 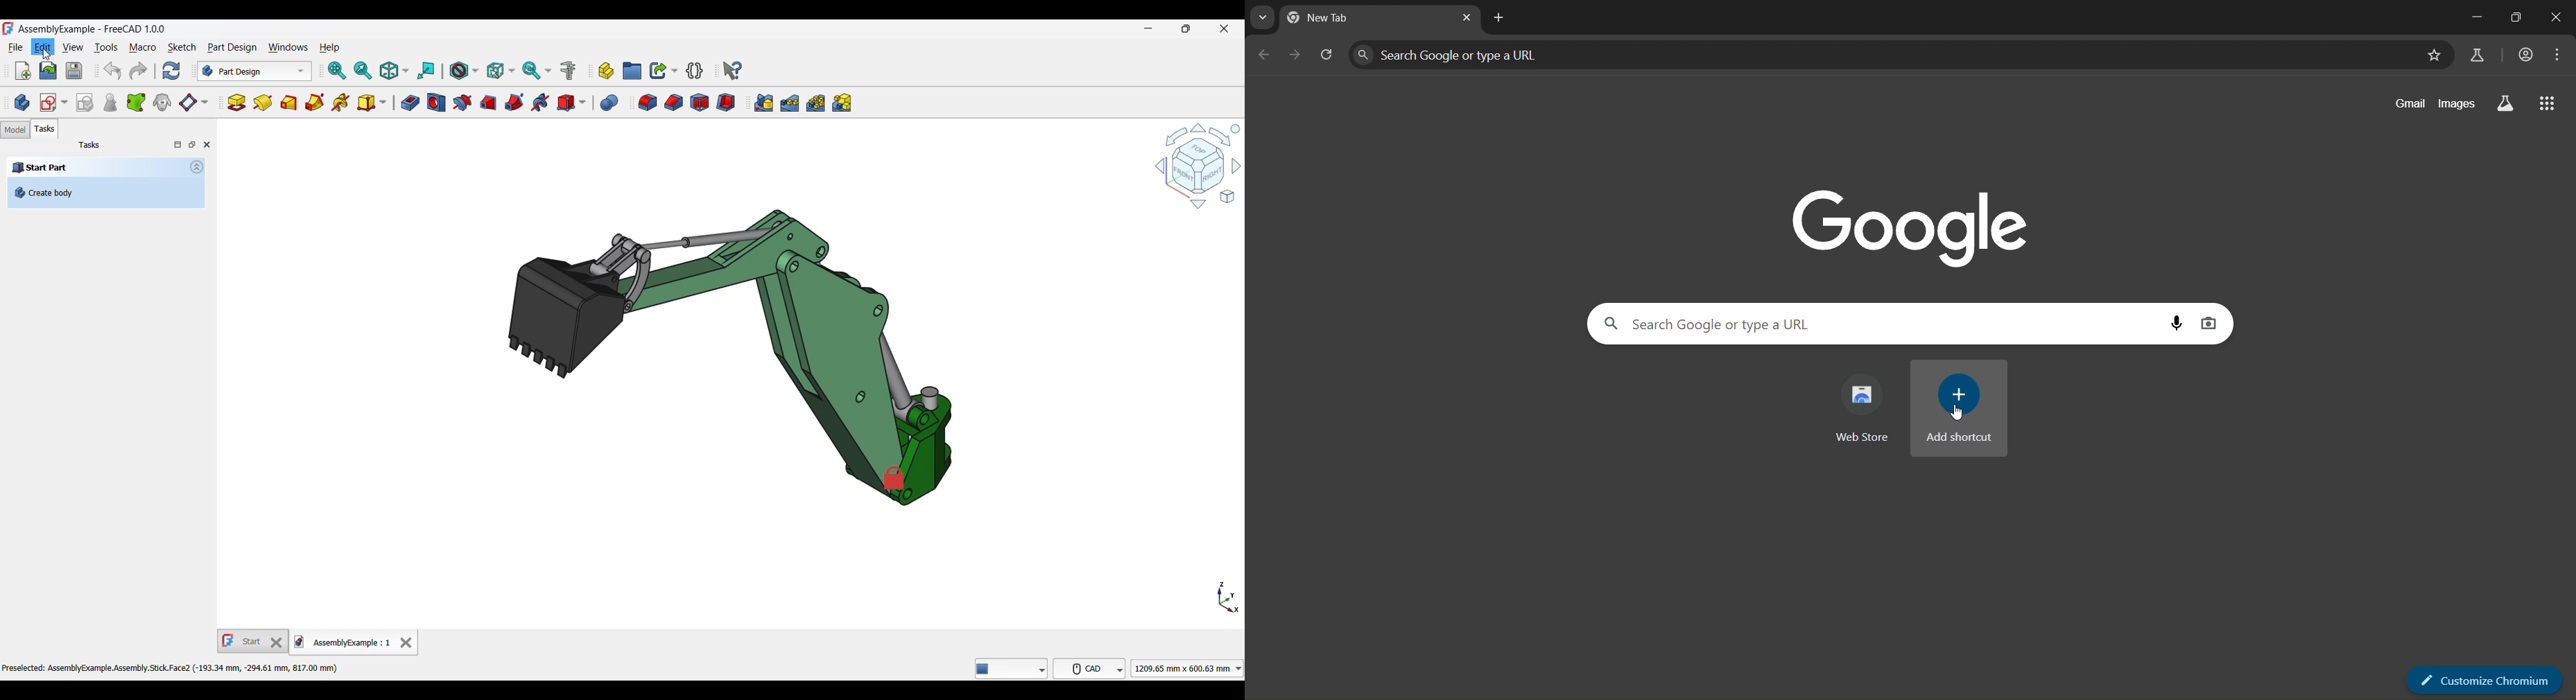 What do you see at coordinates (764, 102) in the screenshot?
I see `Mirrored` at bounding box center [764, 102].